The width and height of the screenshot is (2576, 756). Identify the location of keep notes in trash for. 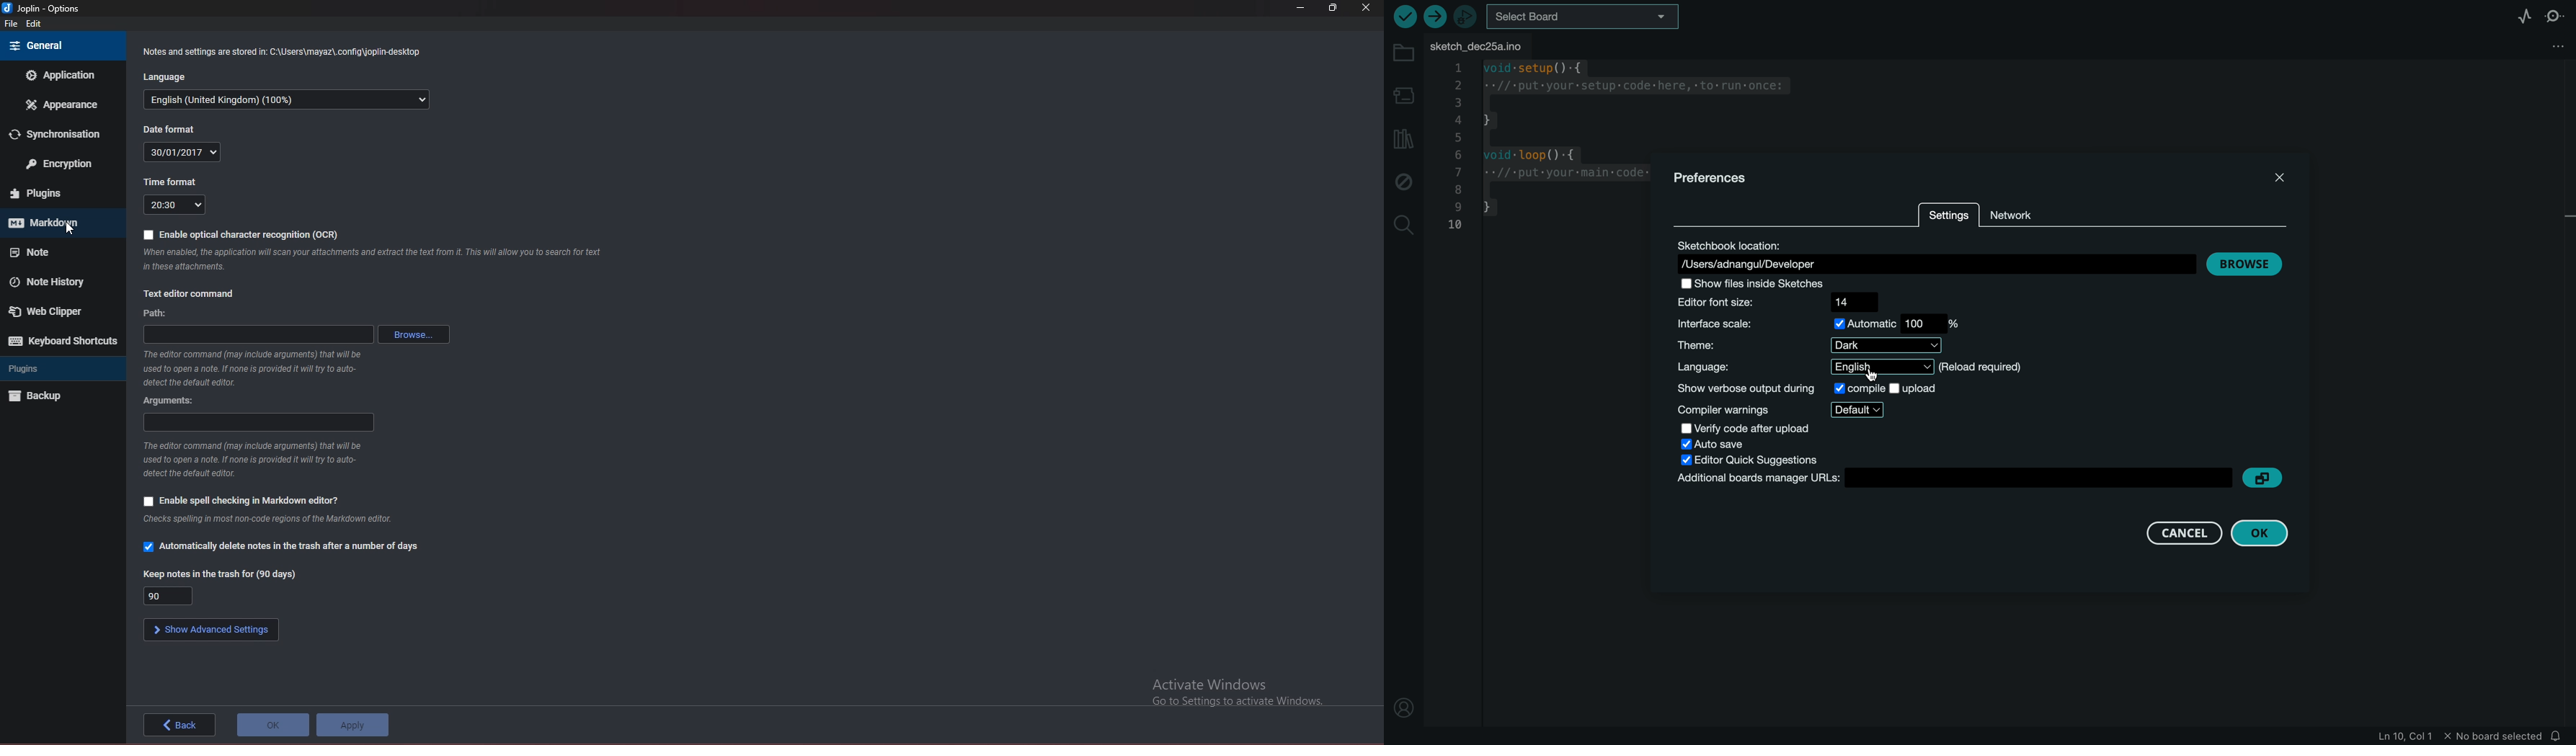
(221, 573).